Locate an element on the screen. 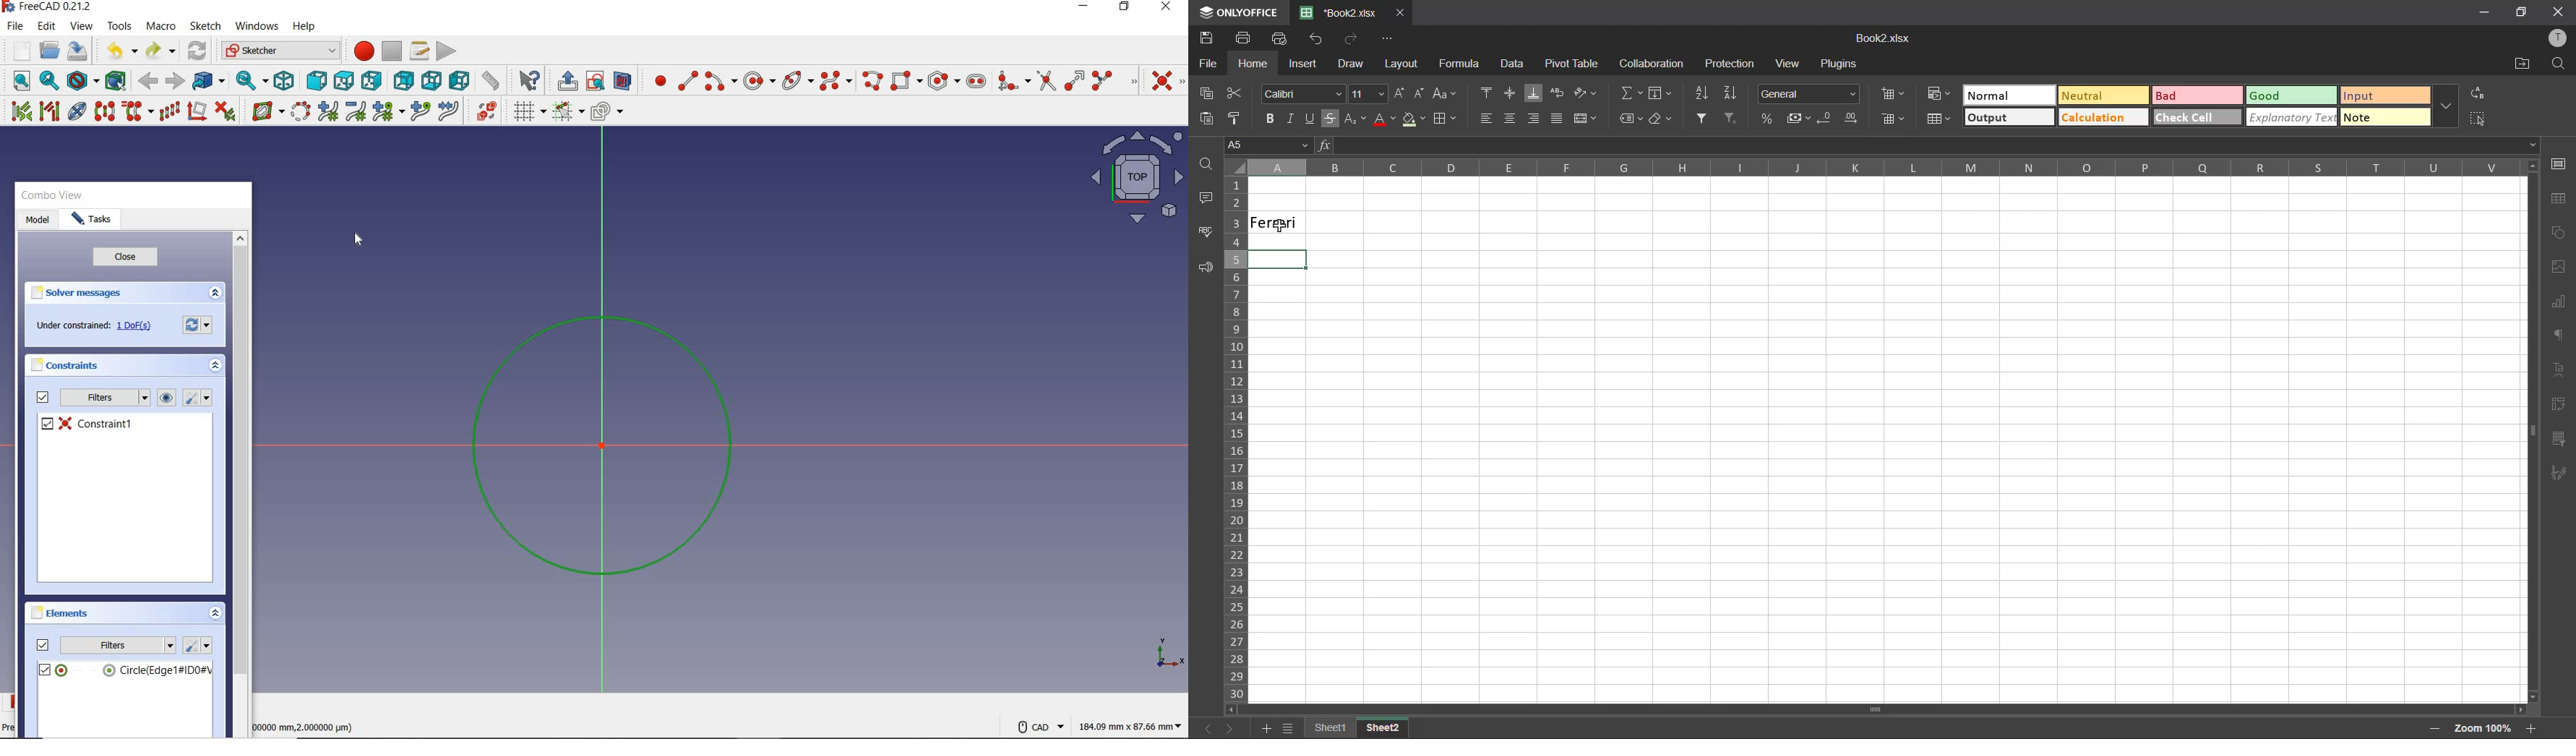  macro is located at coordinates (161, 26).